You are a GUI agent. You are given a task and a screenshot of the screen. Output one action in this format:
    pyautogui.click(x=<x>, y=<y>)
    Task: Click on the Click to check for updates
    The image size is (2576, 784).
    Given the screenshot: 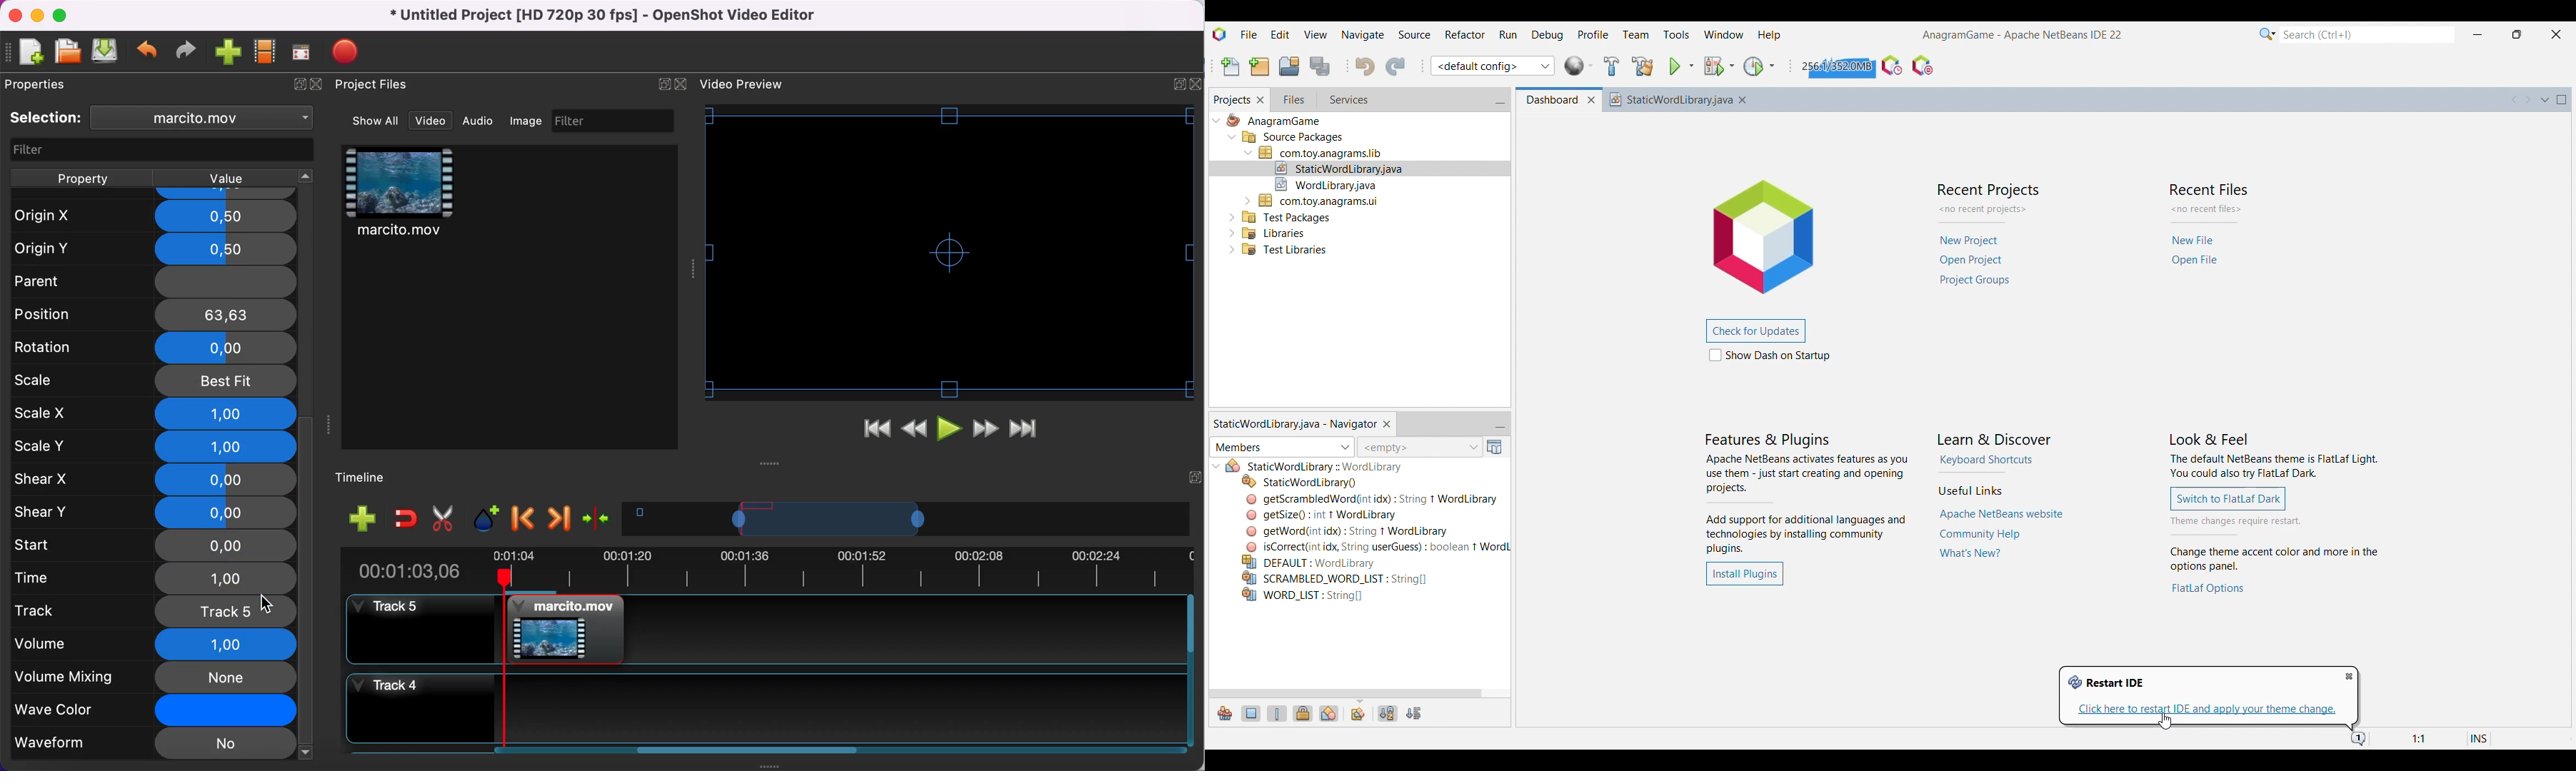 What is the action you would take?
    pyautogui.click(x=1755, y=331)
    